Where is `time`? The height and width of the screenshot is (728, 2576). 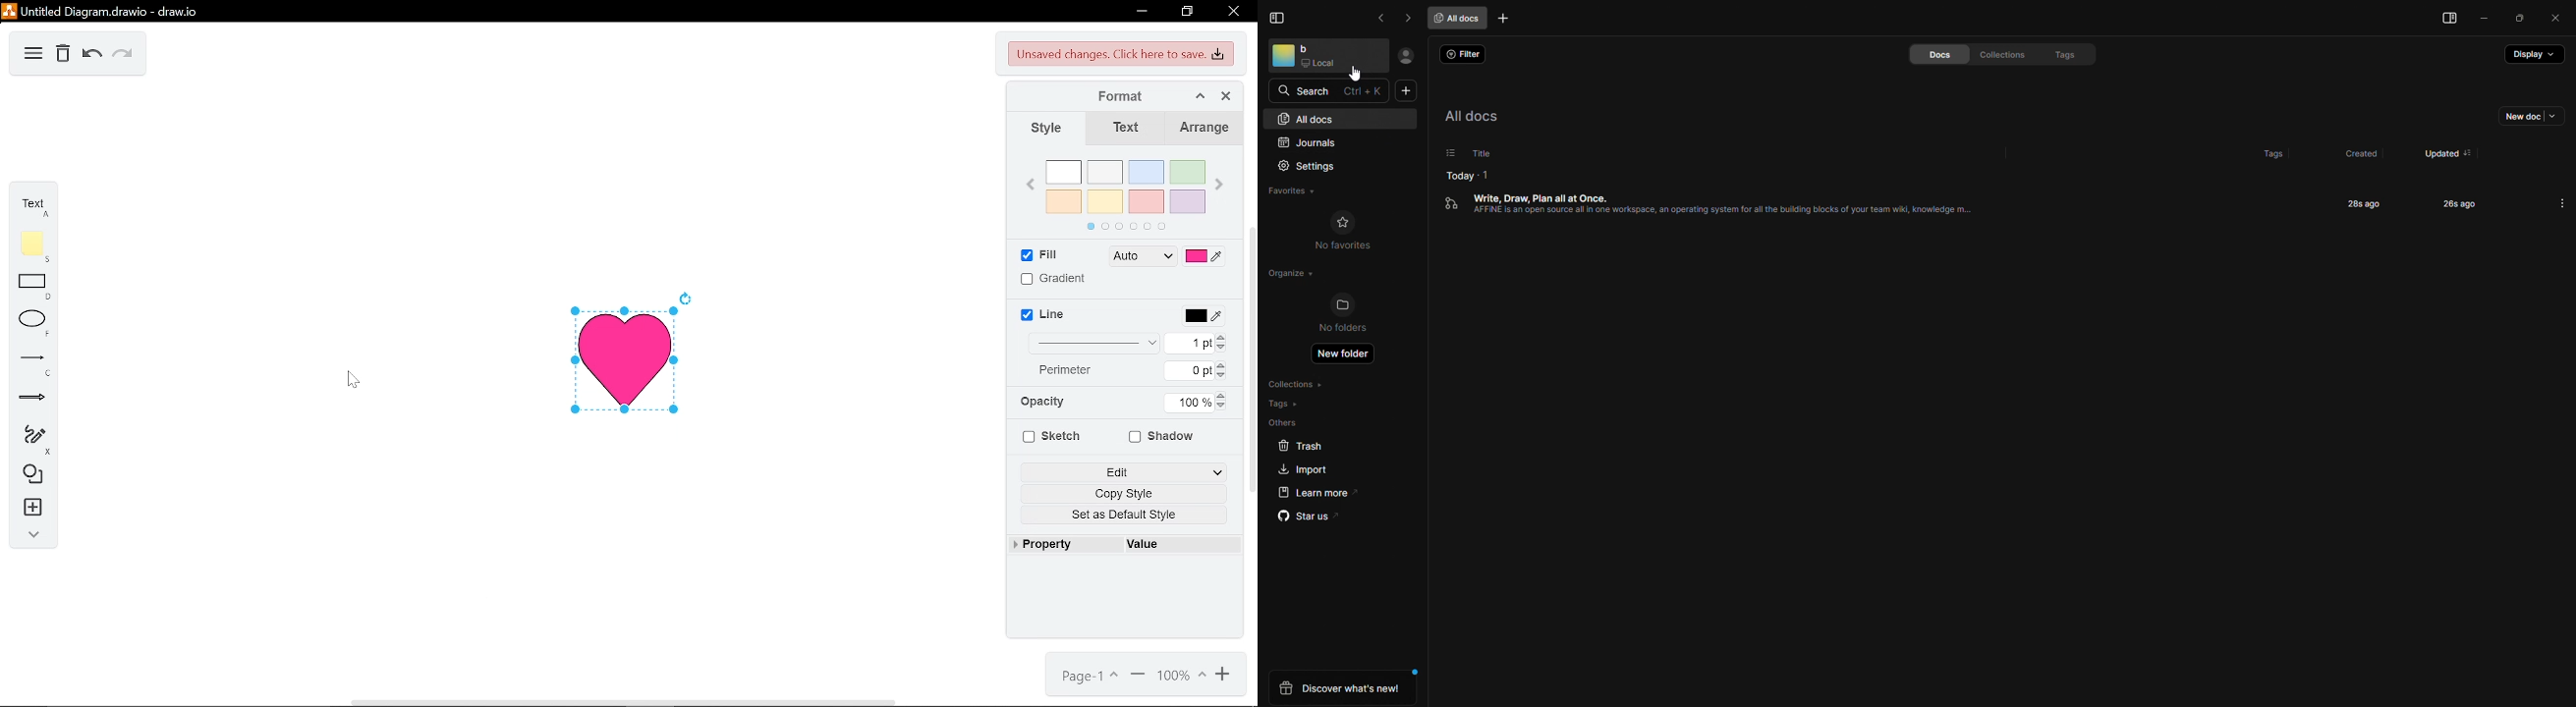
time is located at coordinates (2360, 203).